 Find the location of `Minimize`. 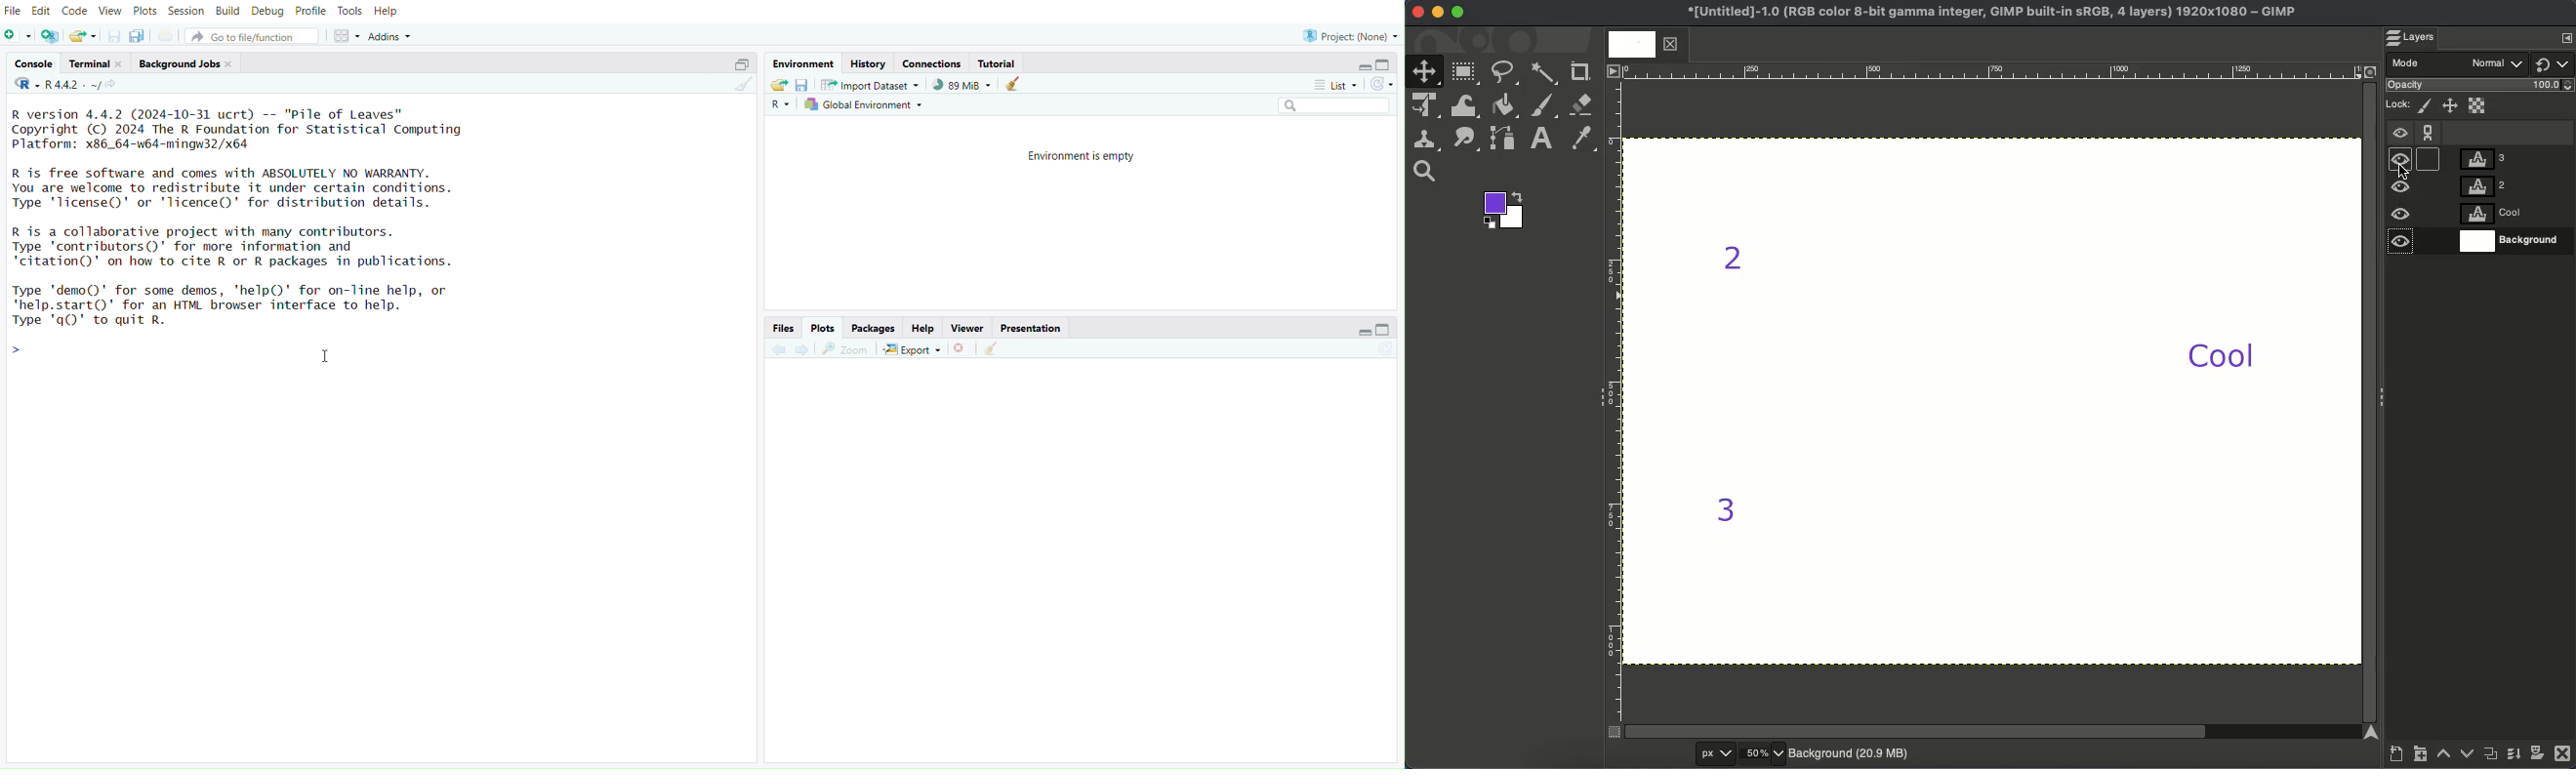

Minimize is located at coordinates (1363, 67).